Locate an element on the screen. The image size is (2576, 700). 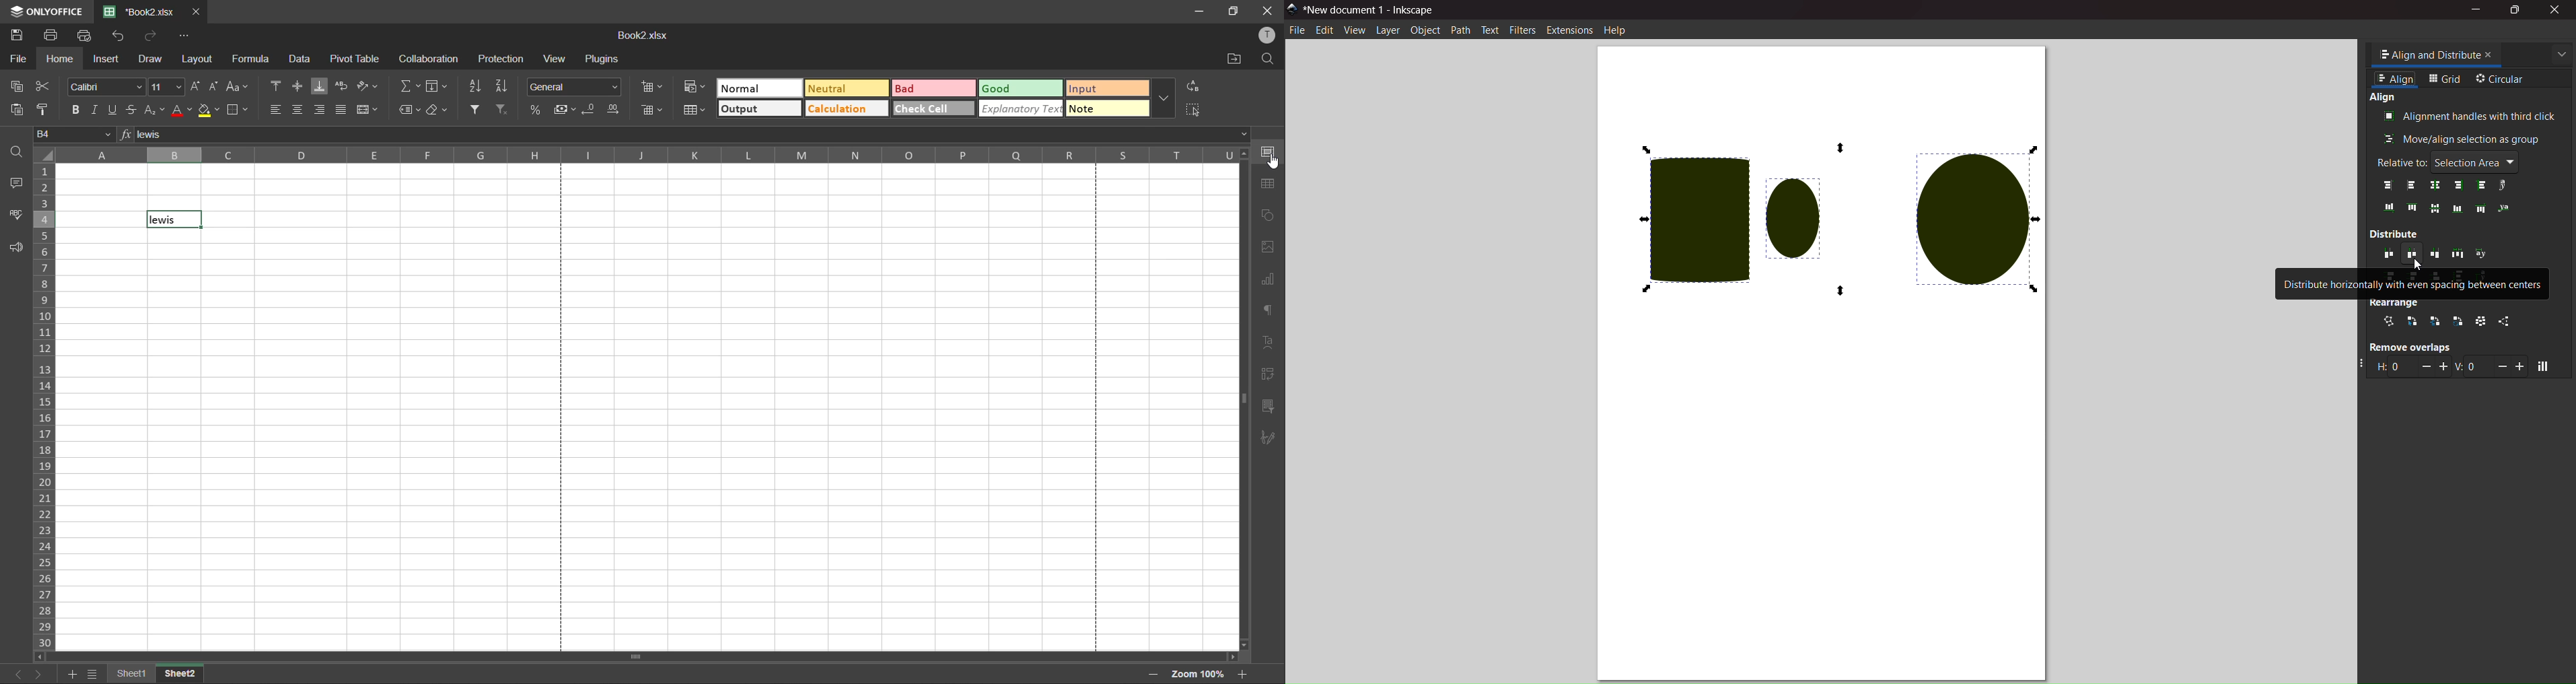
minimize is located at coordinates (2476, 11).